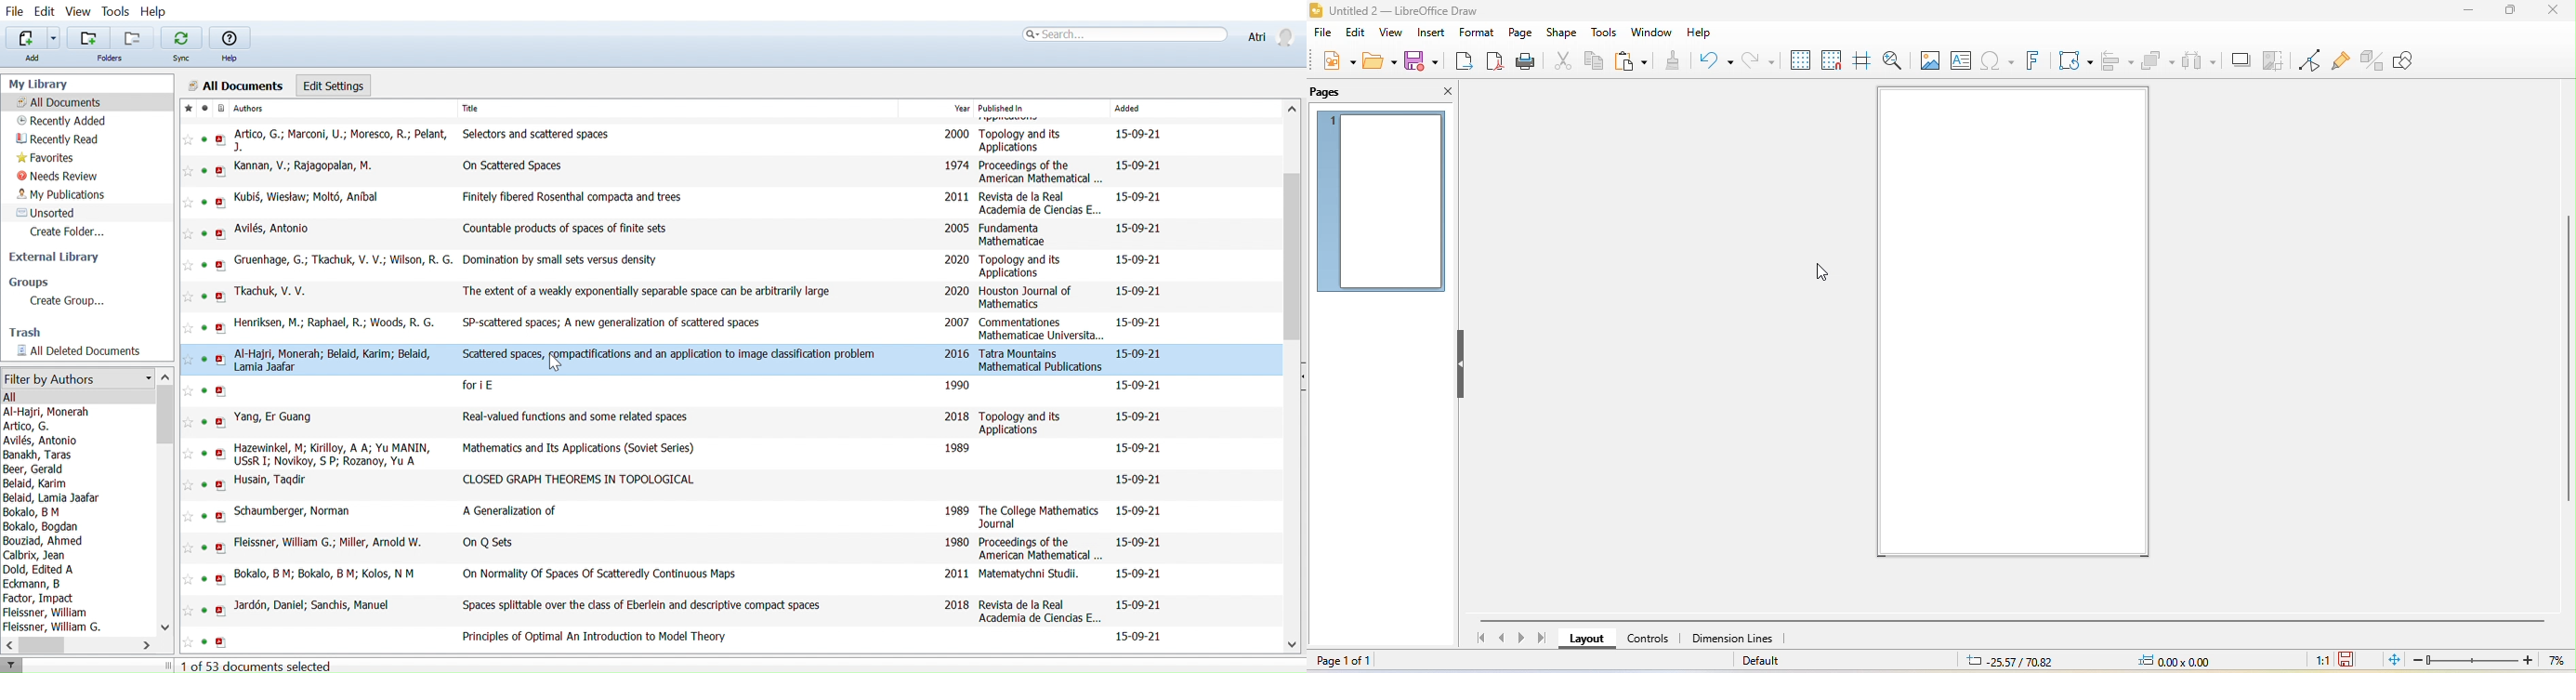 This screenshot has height=700, width=2576. What do you see at coordinates (188, 172) in the screenshot?
I see `Favourite` at bounding box center [188, 172].